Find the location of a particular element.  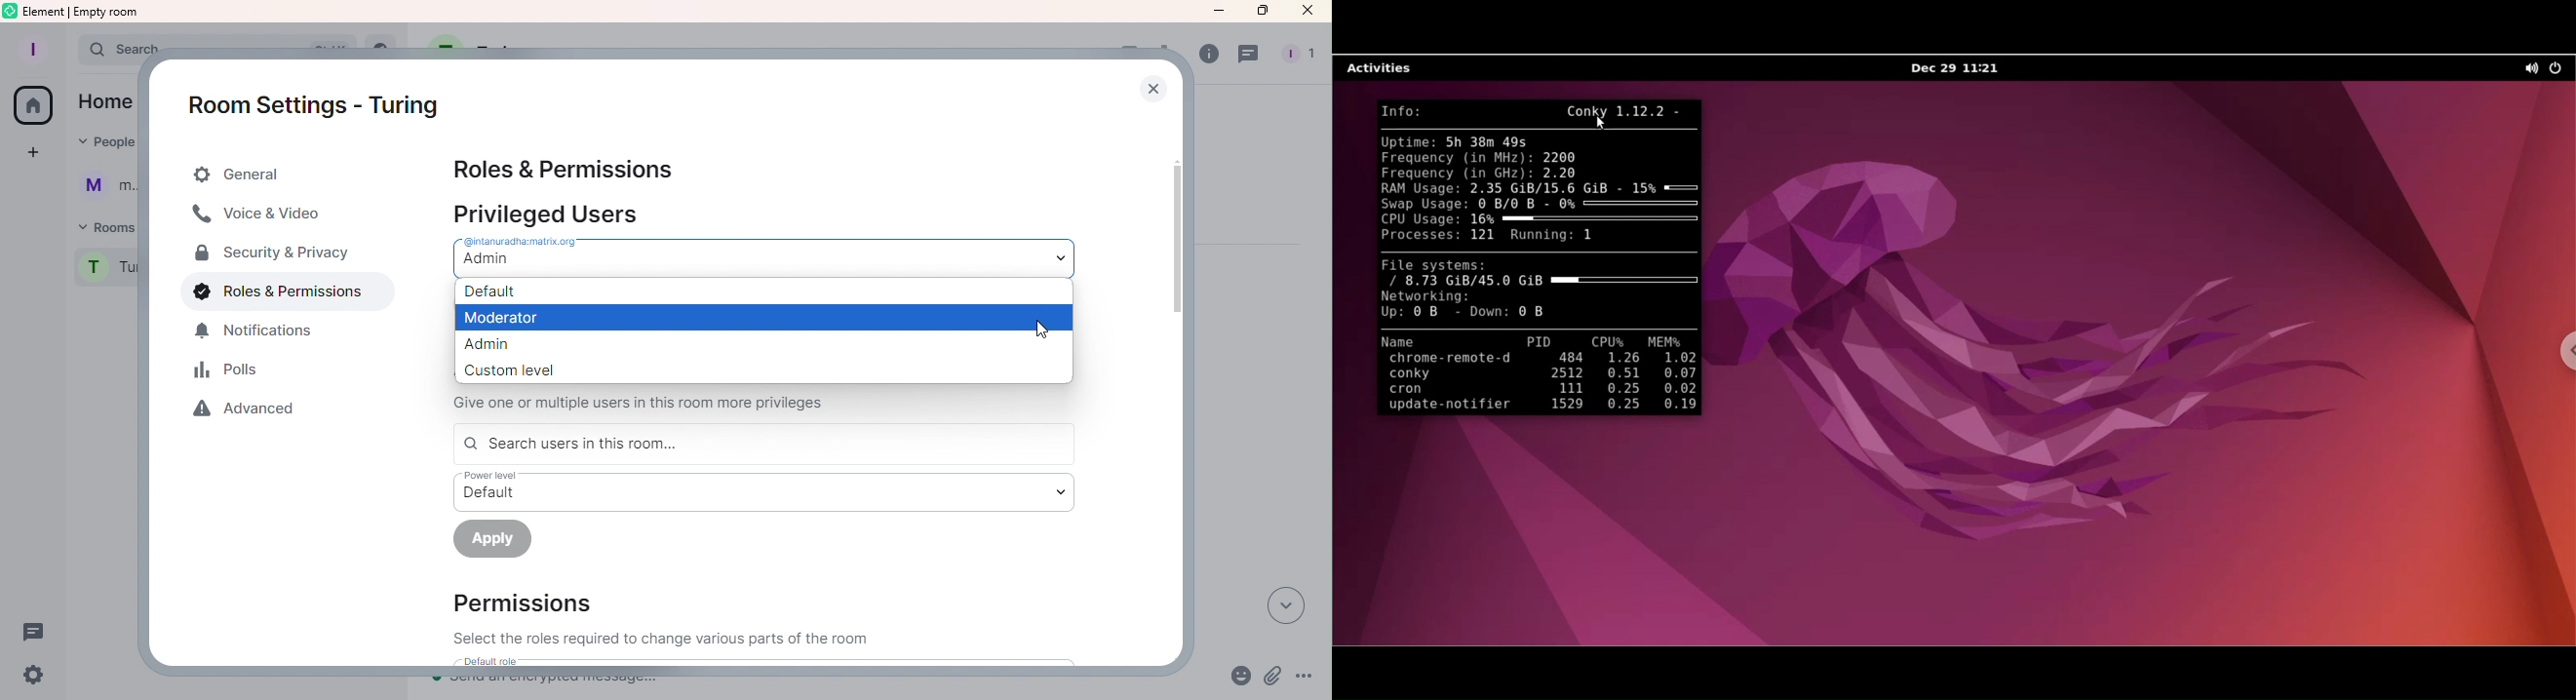

Threads is located at coordinates (42, 635).